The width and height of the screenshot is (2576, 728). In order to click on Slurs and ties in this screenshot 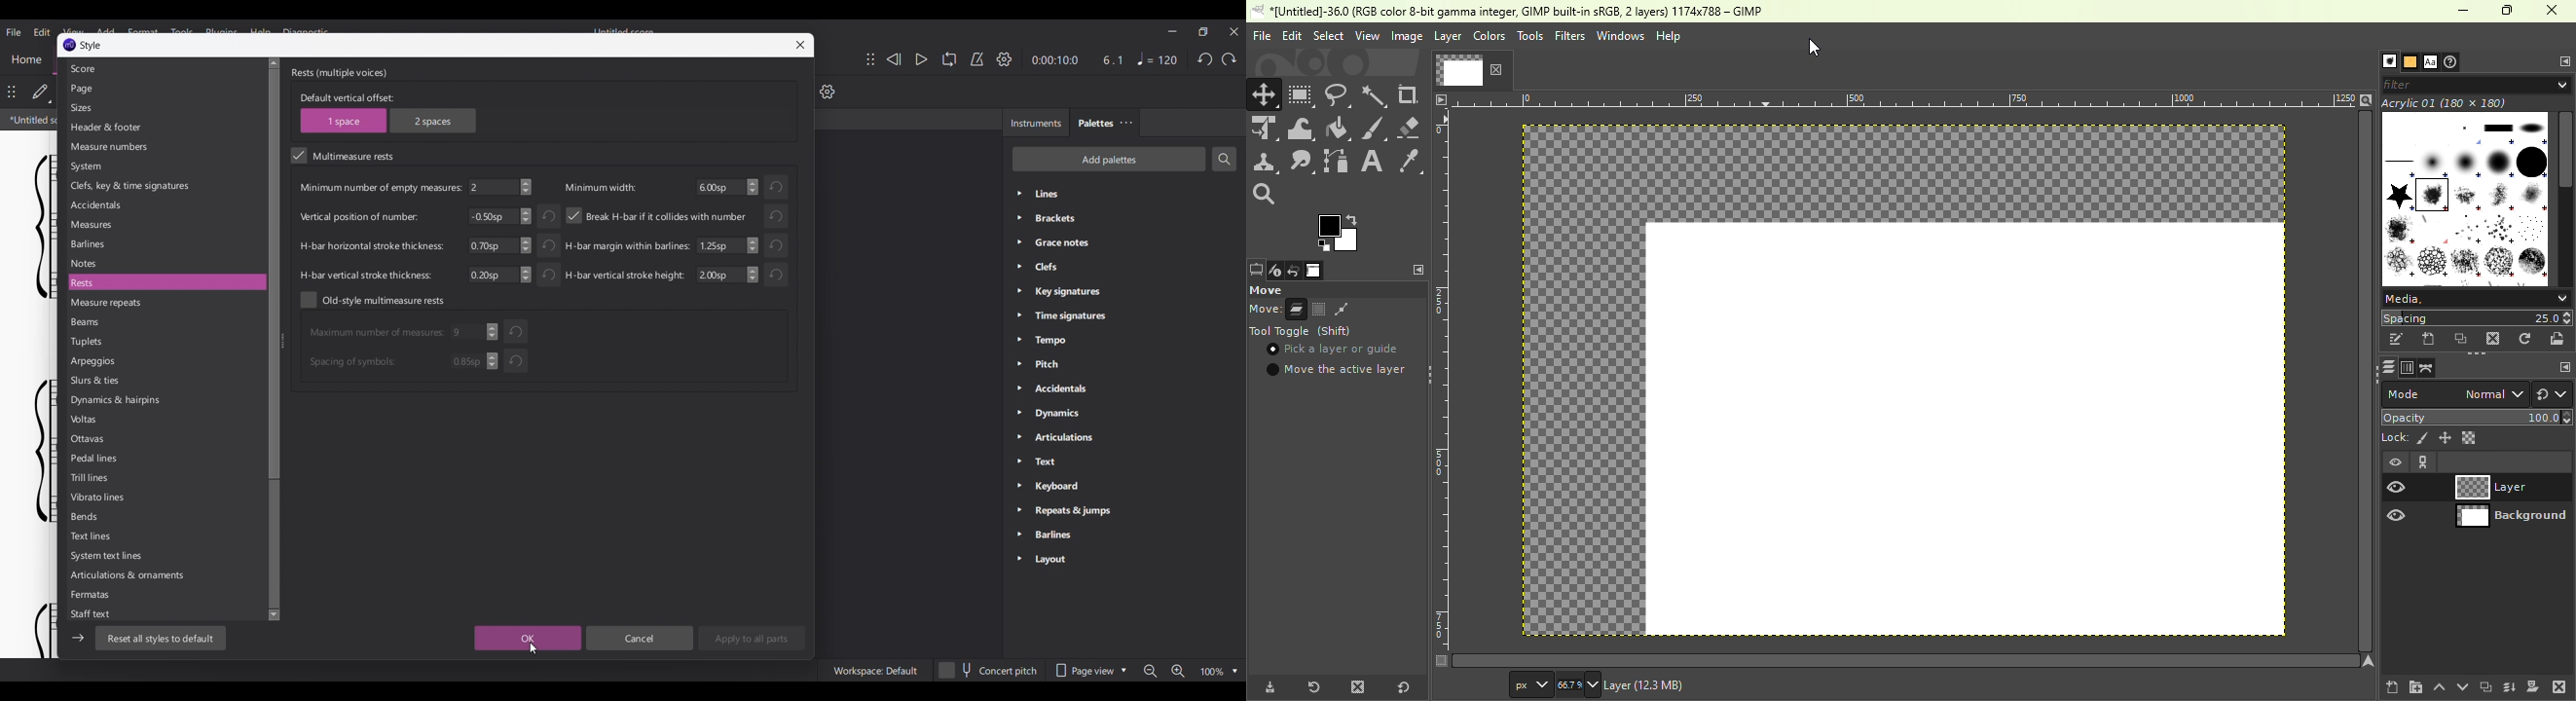, I will do `click(164, 381)`.